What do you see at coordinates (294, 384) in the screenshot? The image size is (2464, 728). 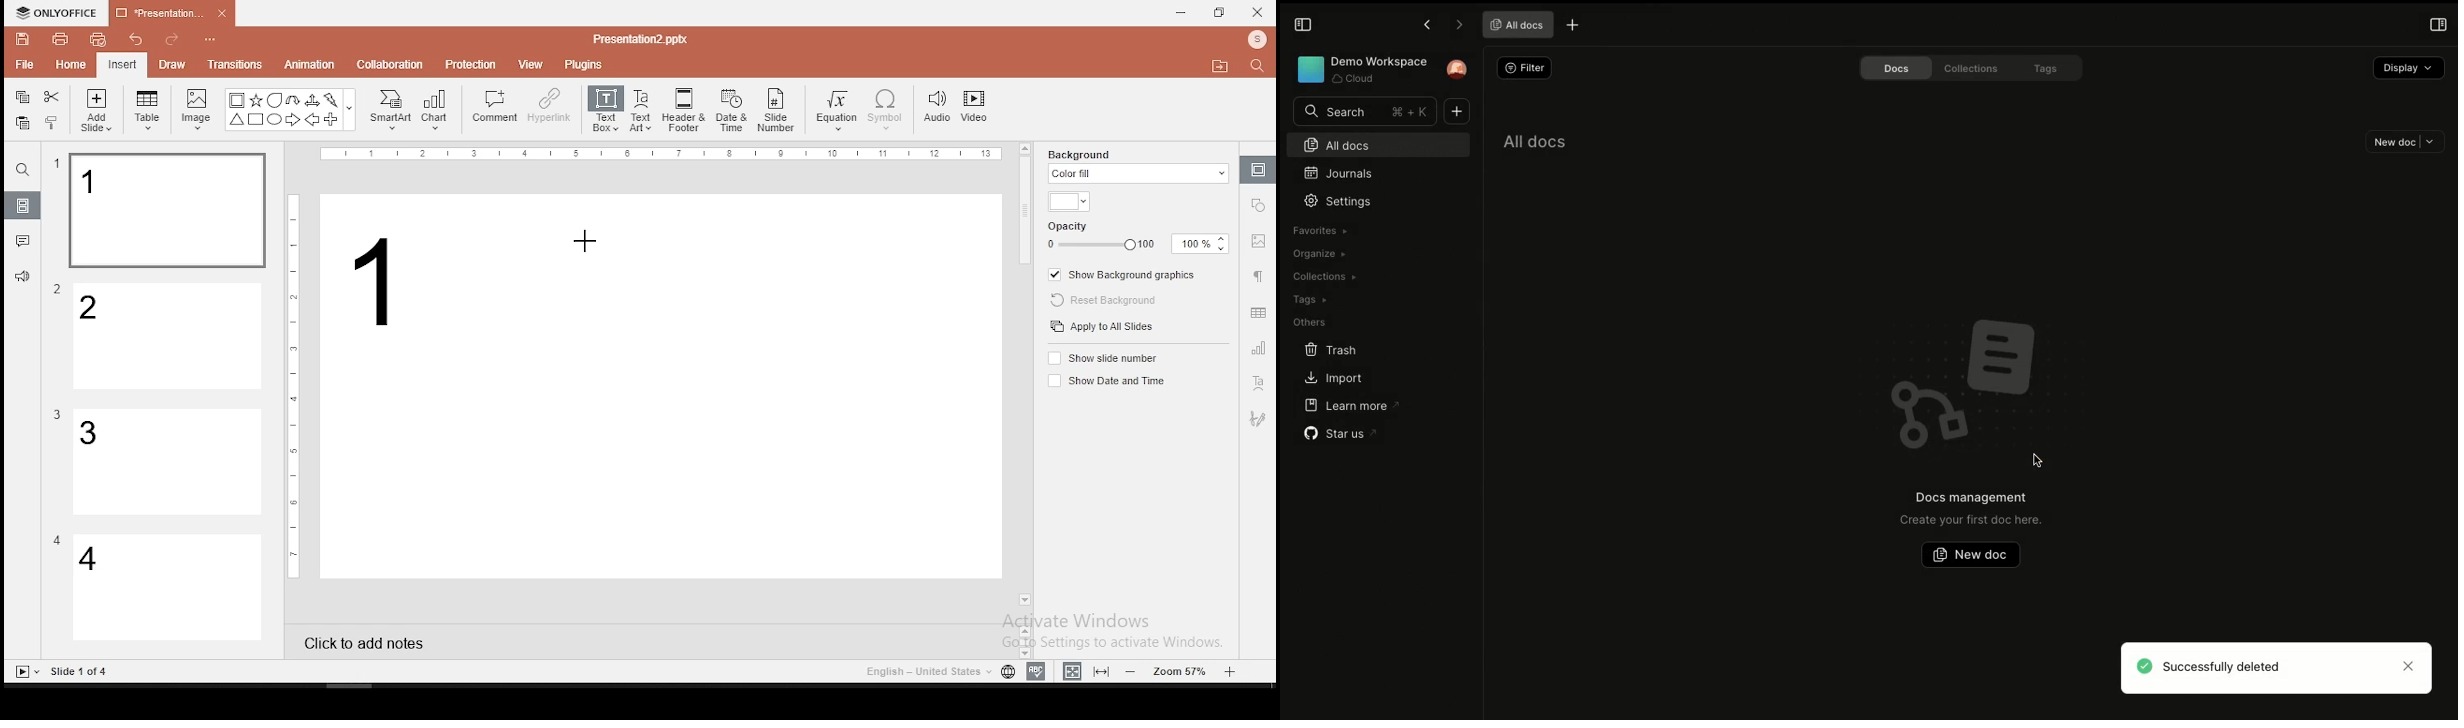 I see `` at bounding box center [294, 384].